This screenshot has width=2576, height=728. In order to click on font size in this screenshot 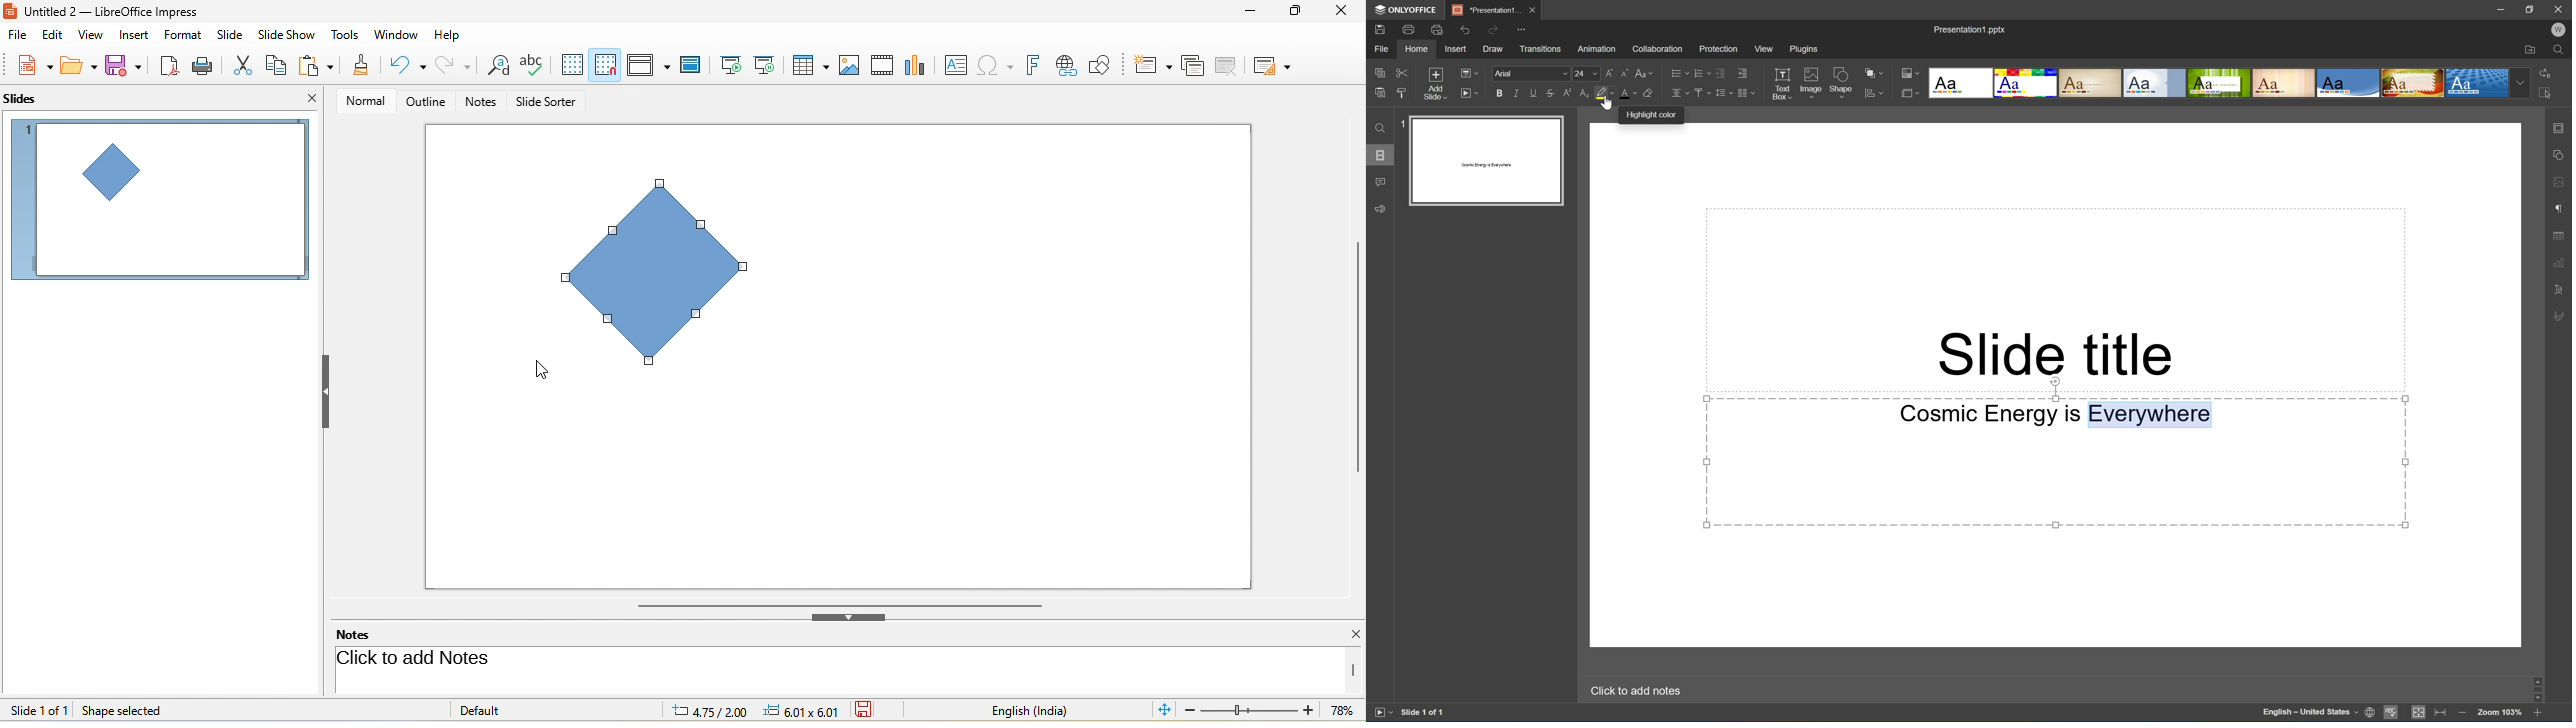, I will do `click(1584, 72)`.